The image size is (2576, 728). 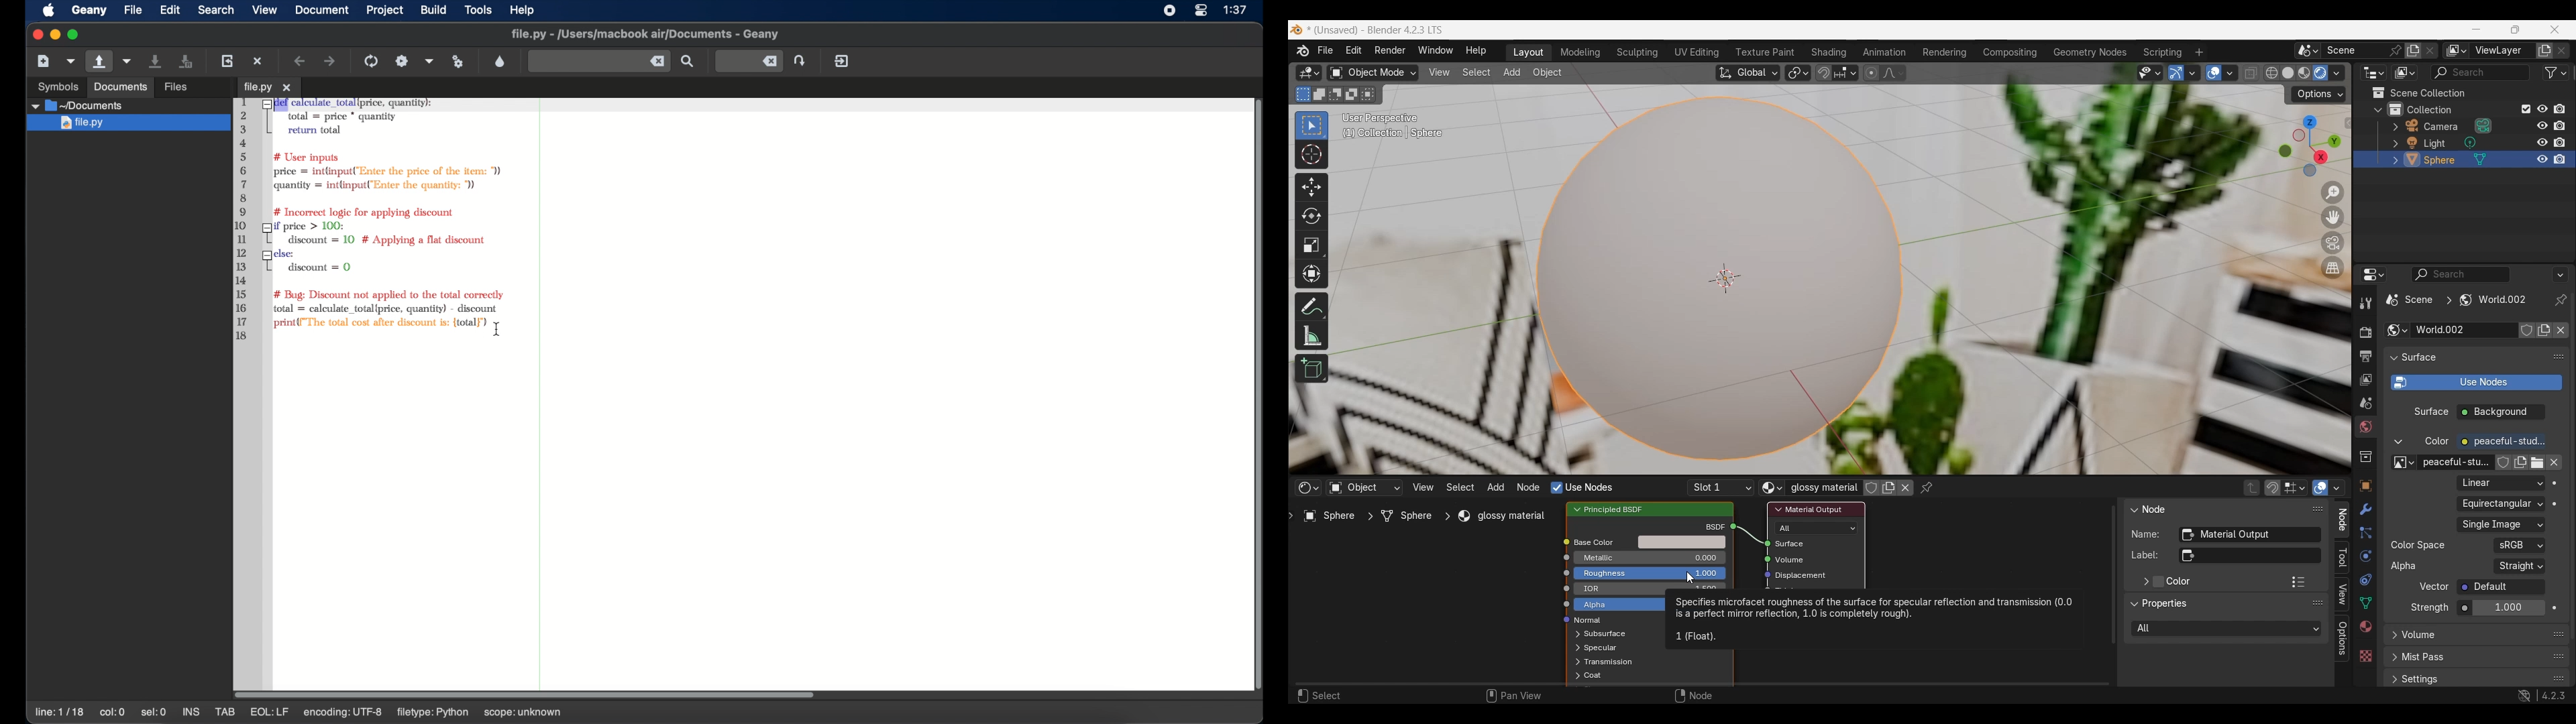 What do you see at coordinates (1892, 73) in the screenshot?
I see `Proportional editing fall off` at bounding box center [1892, 73].